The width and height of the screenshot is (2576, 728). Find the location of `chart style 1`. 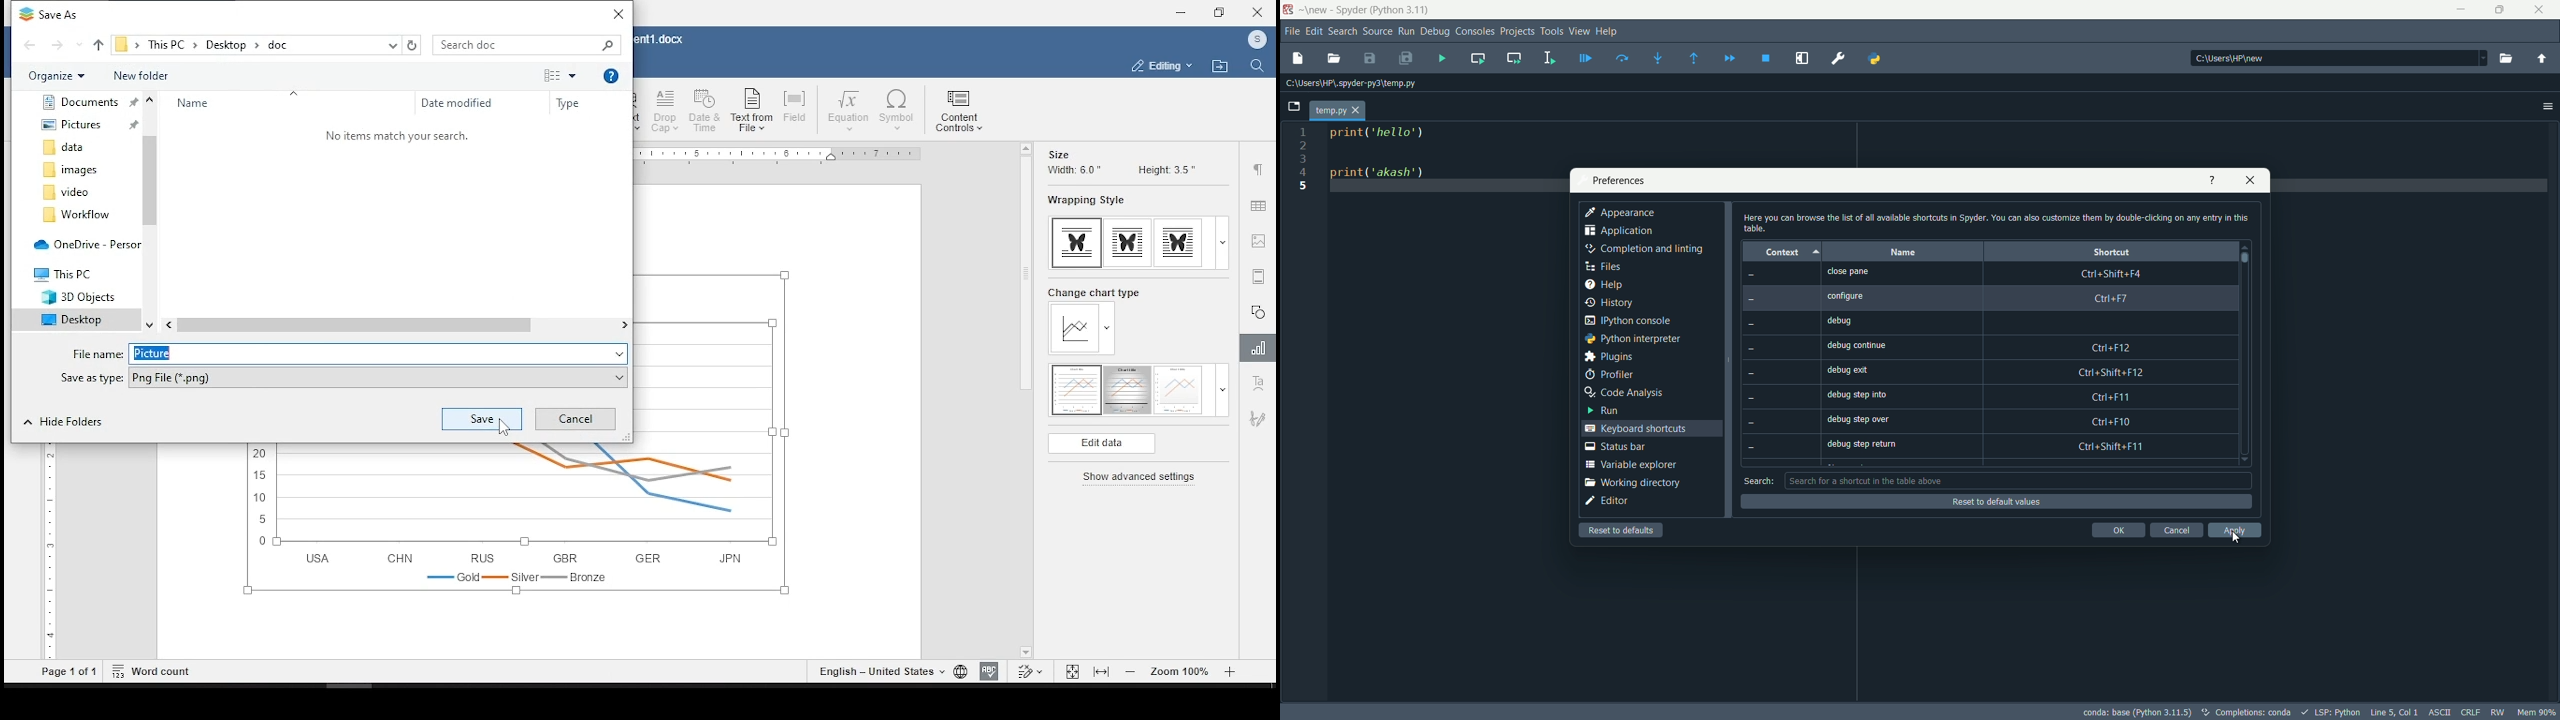

chart style 1 is located at coordinates (1077, 390).